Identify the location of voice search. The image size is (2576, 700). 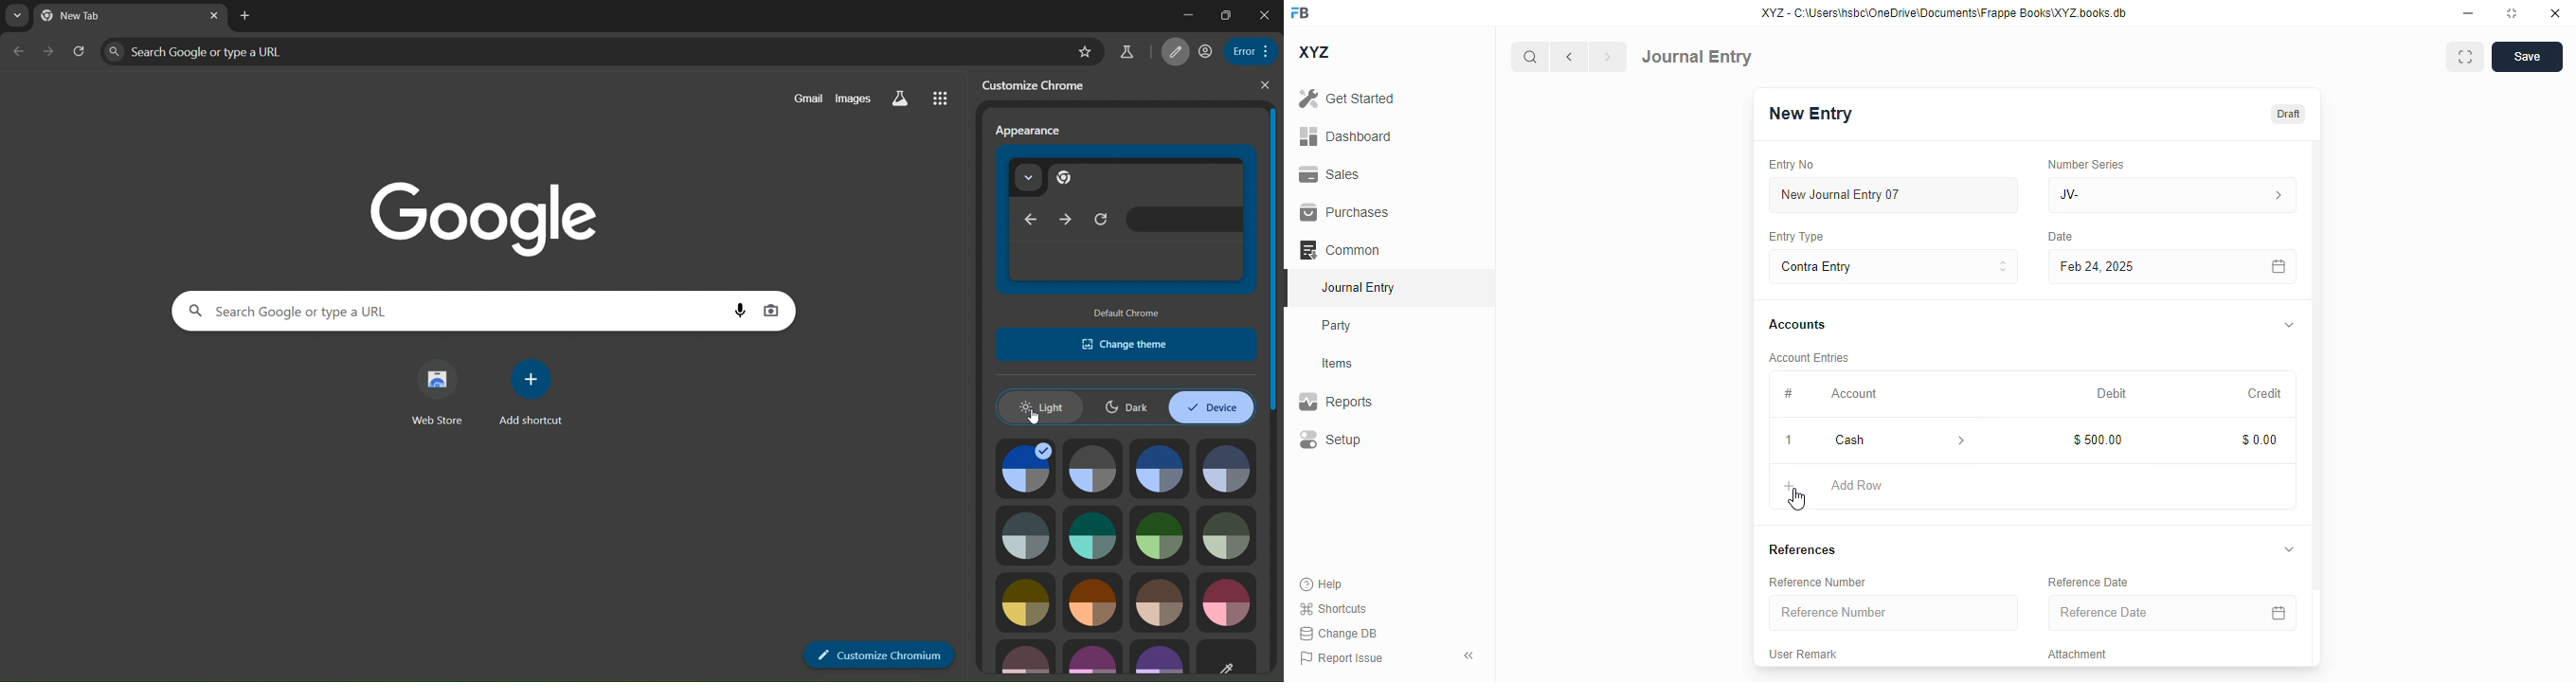
(743, 309).